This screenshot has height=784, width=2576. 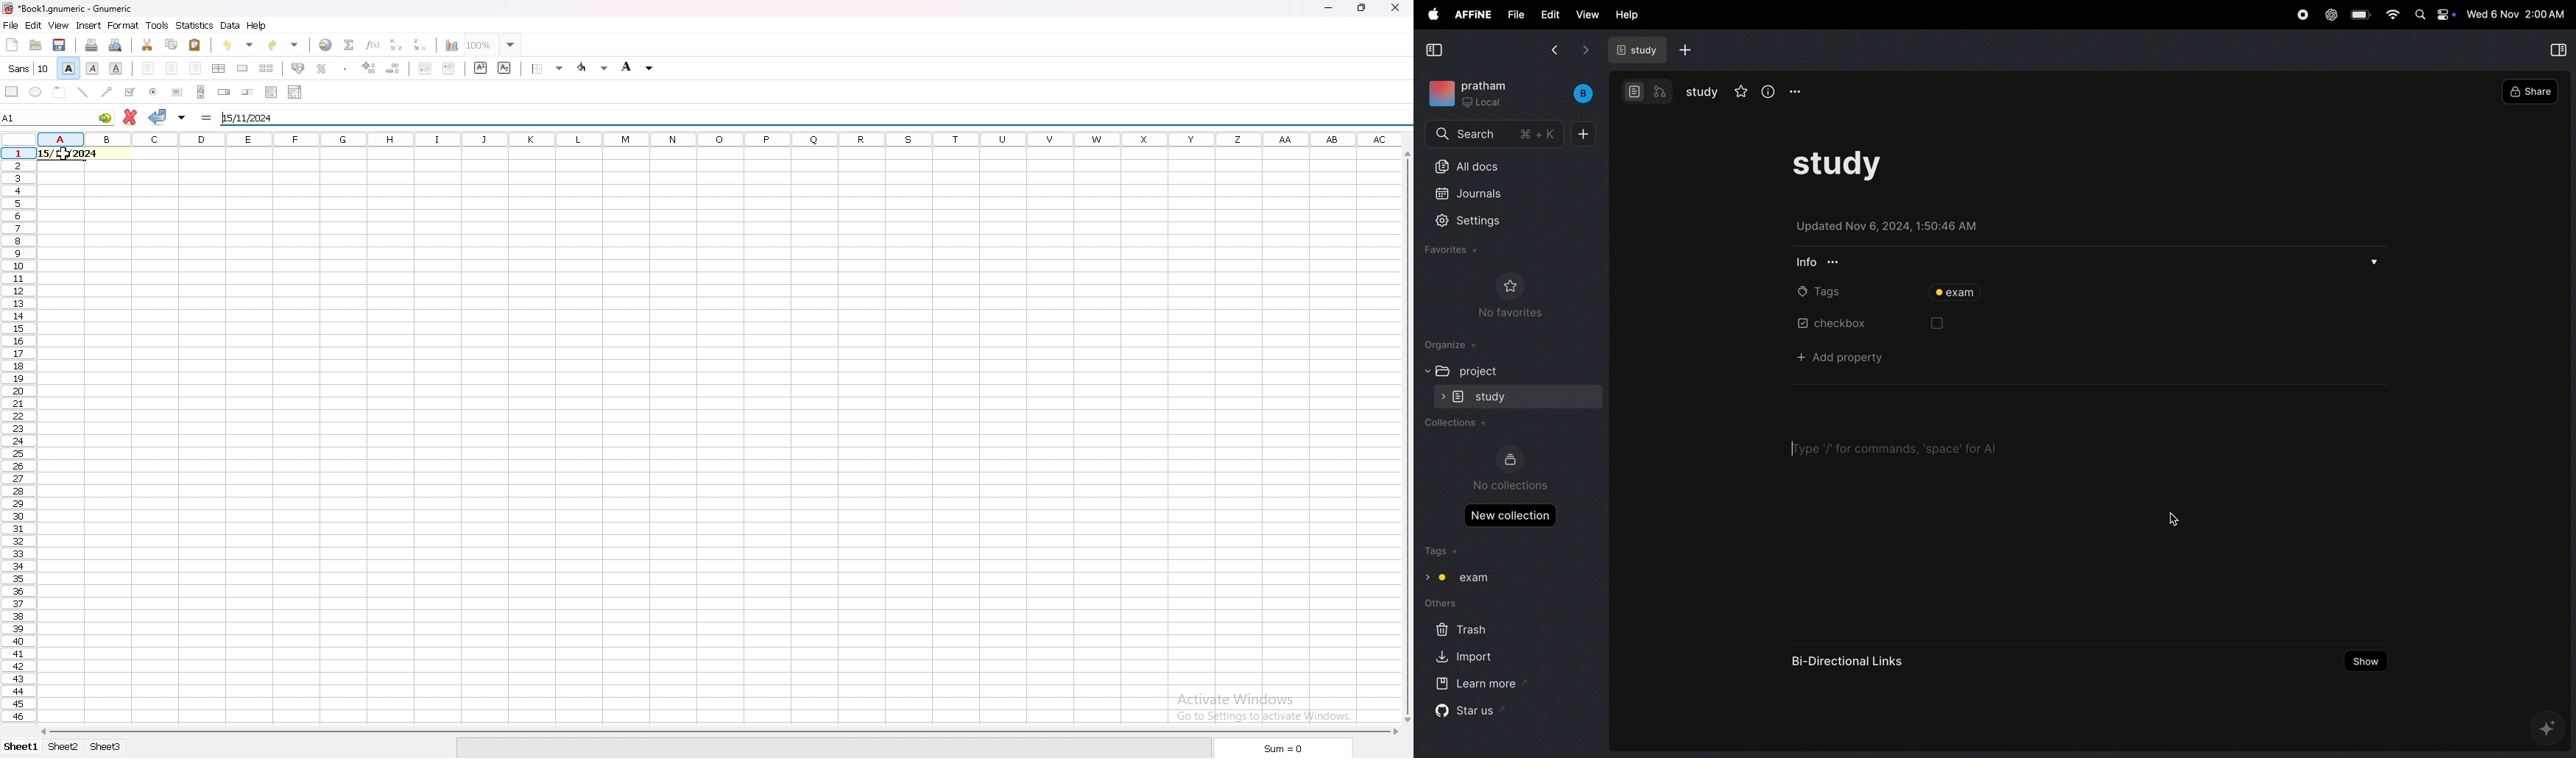 I want to click on functions, so click(x=373, y=45).